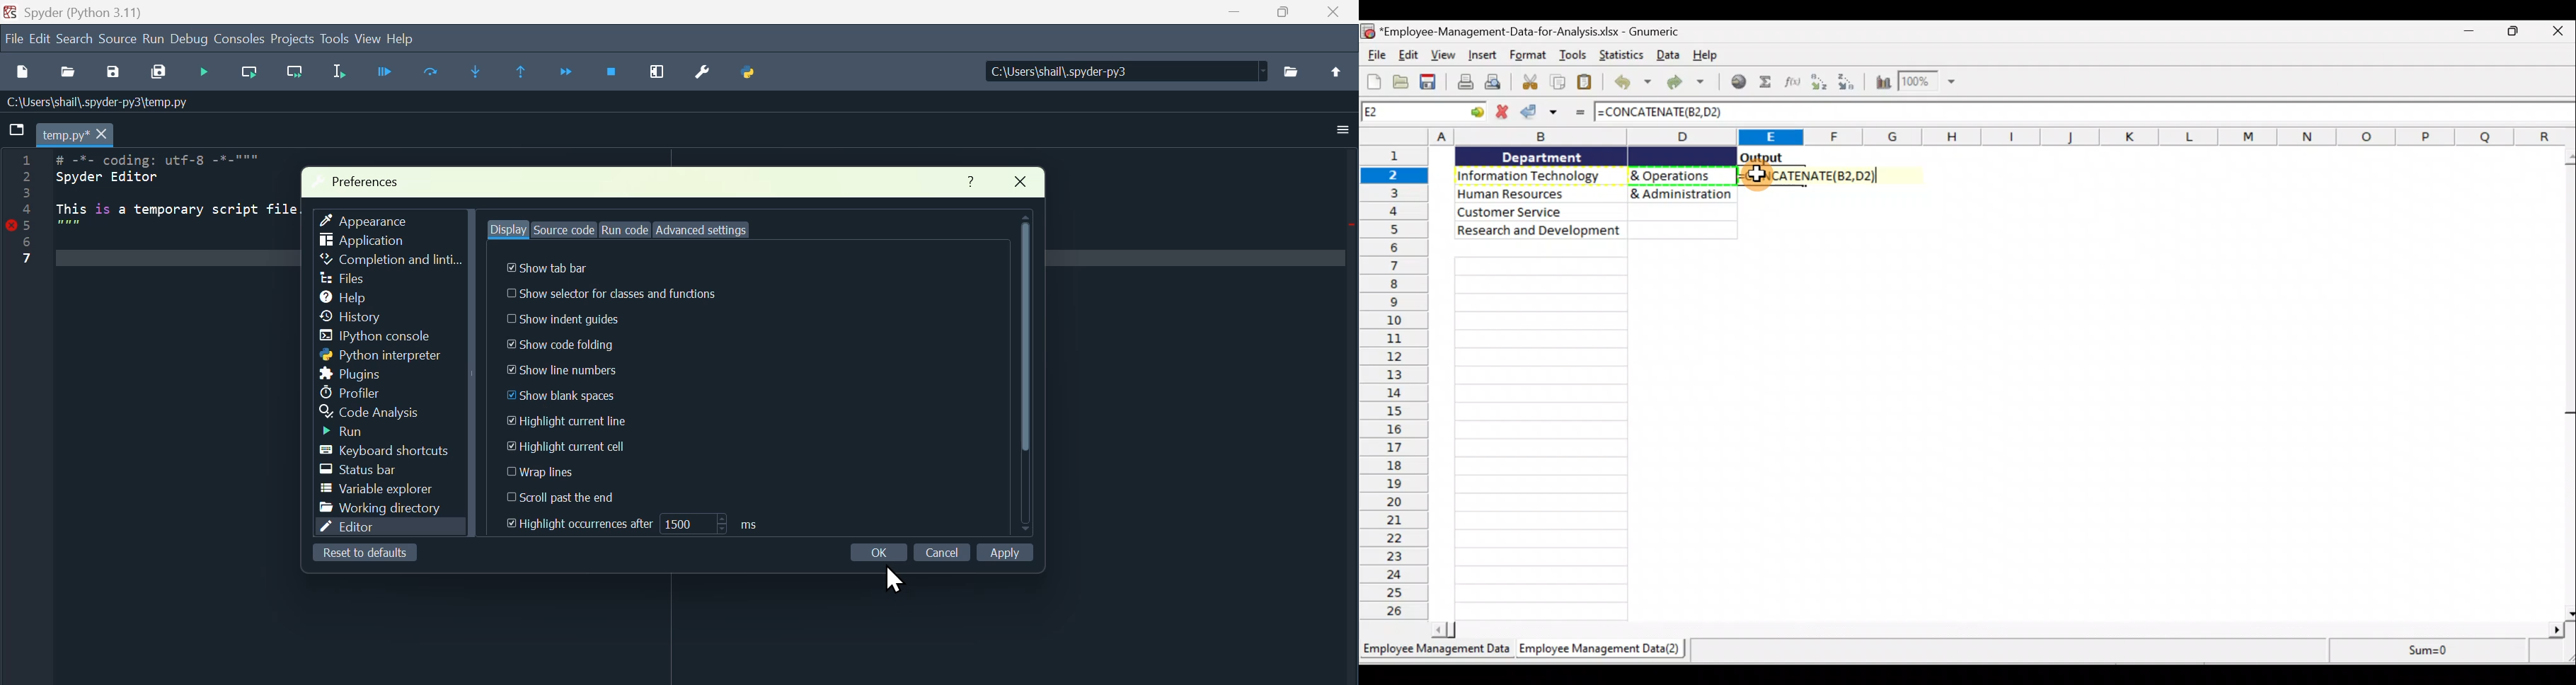  I want to click on cursor on OK, so click(895, 577).